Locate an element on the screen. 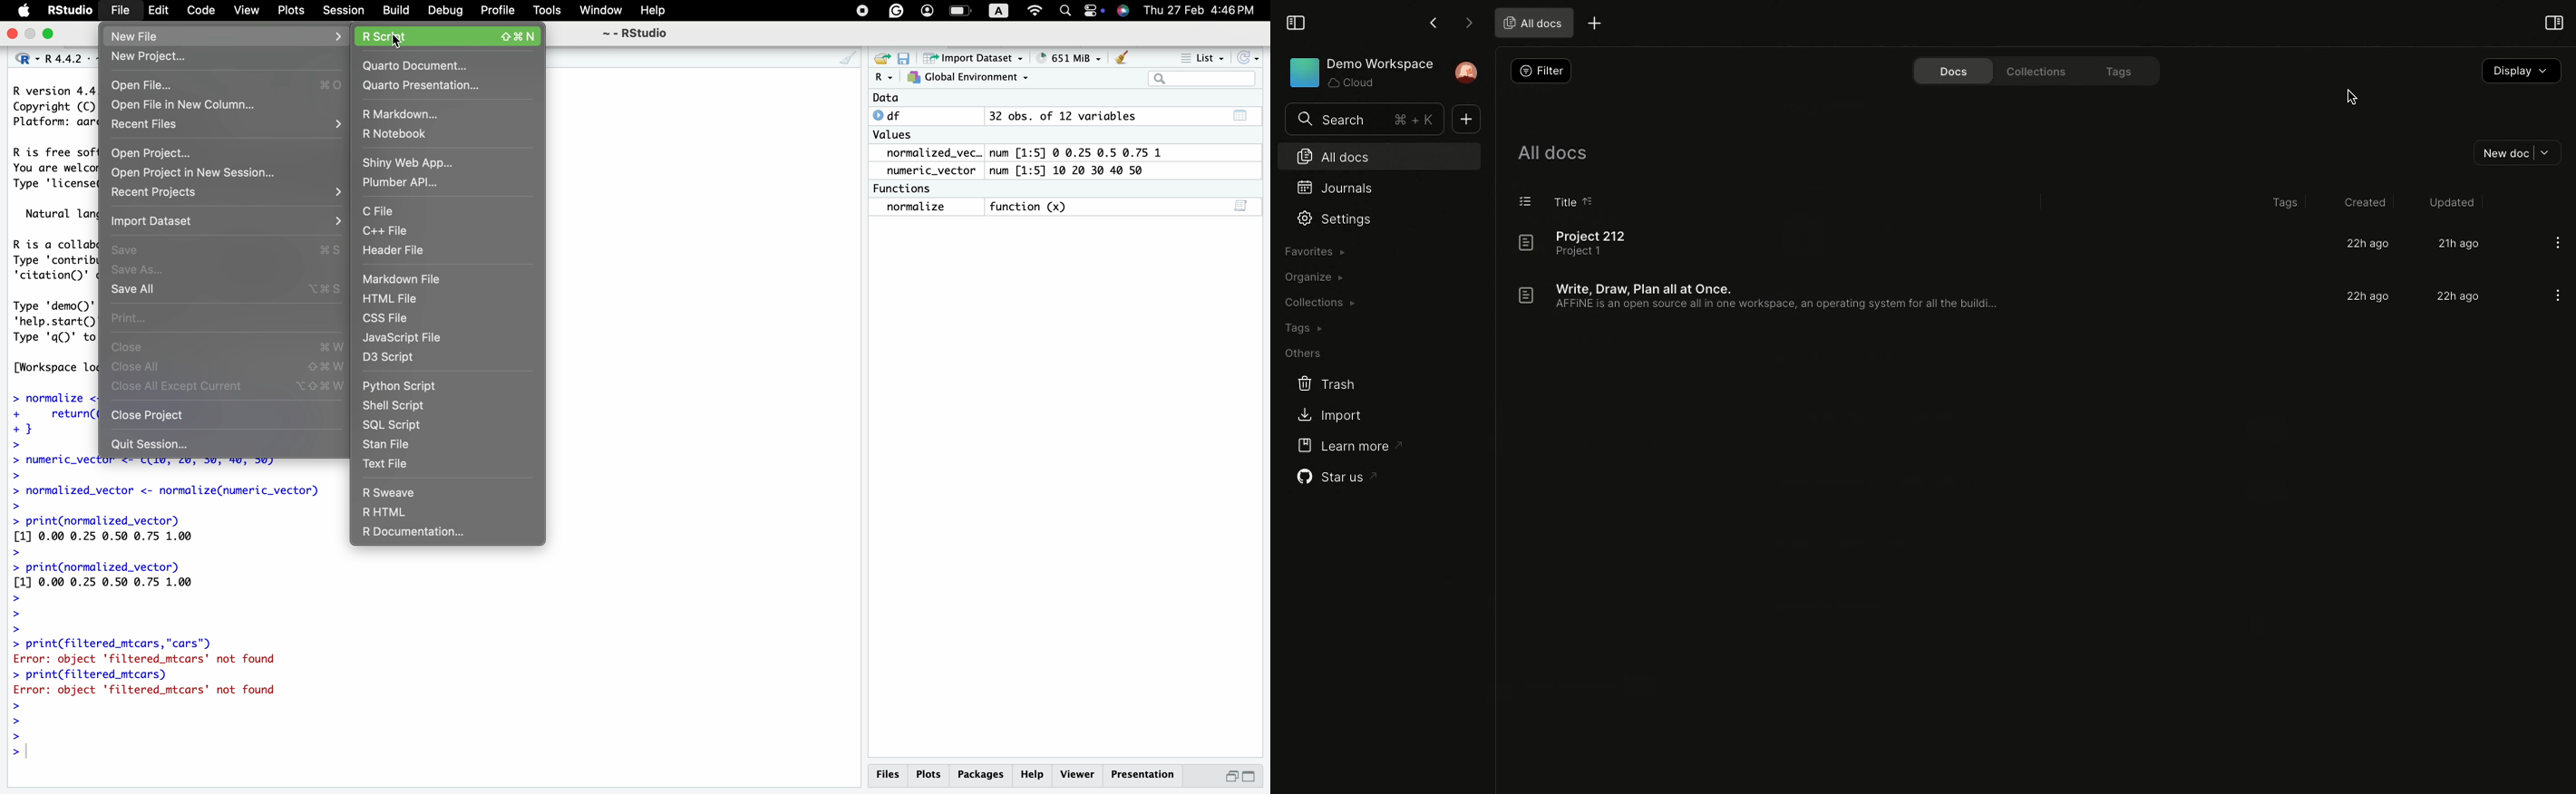 The image size is (2576, 812). Trash is located at coordinates (1327, 384).